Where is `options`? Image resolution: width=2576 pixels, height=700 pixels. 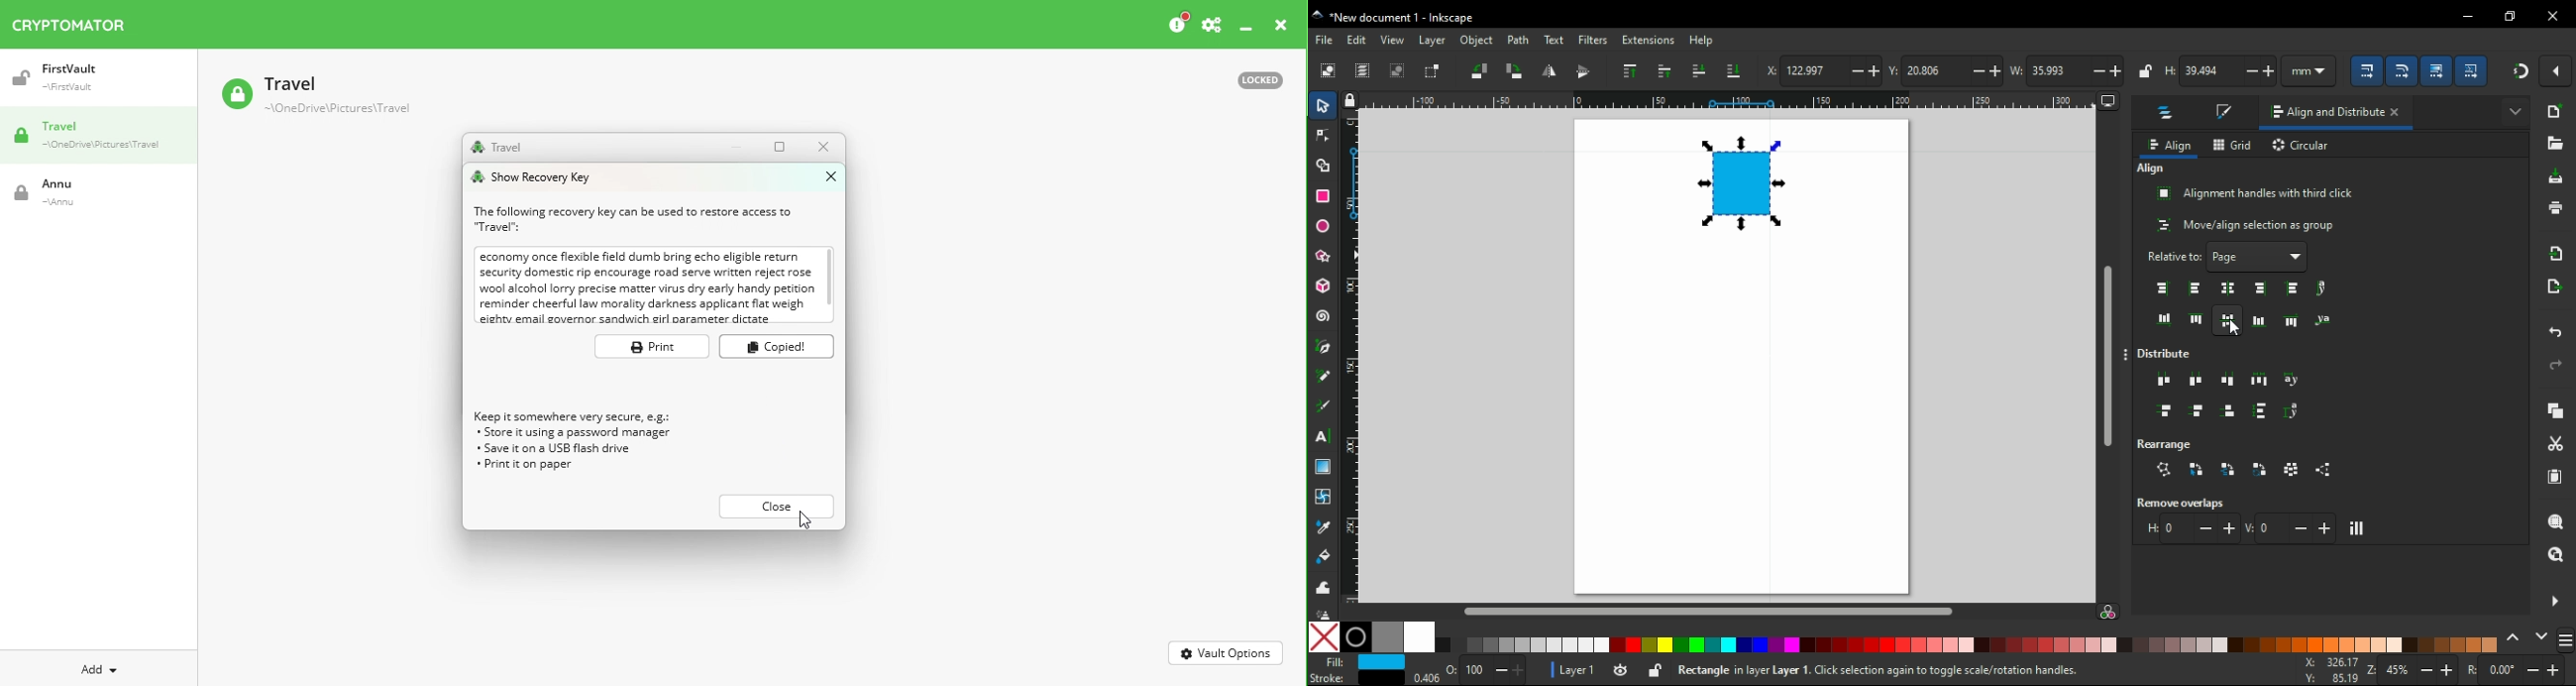
options is located at coordinates (2128, 356).